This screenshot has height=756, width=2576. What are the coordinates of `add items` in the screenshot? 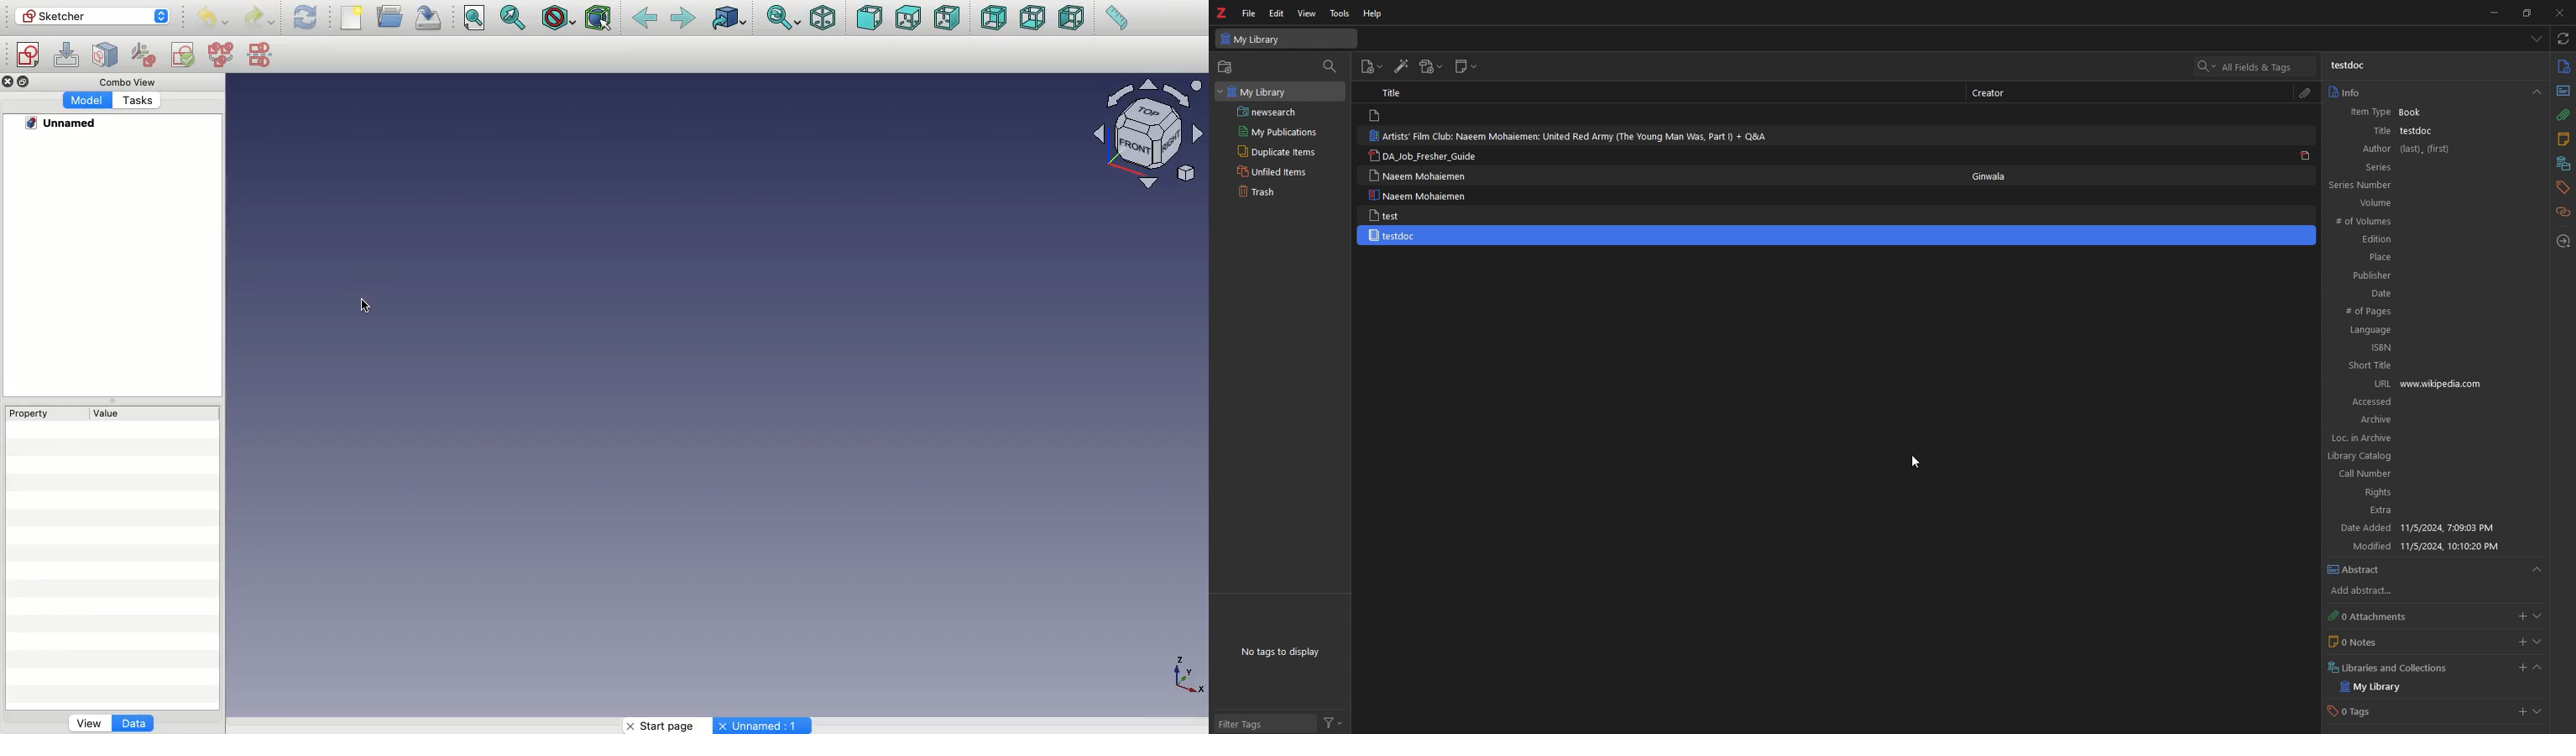 It's located at (1372, 66).